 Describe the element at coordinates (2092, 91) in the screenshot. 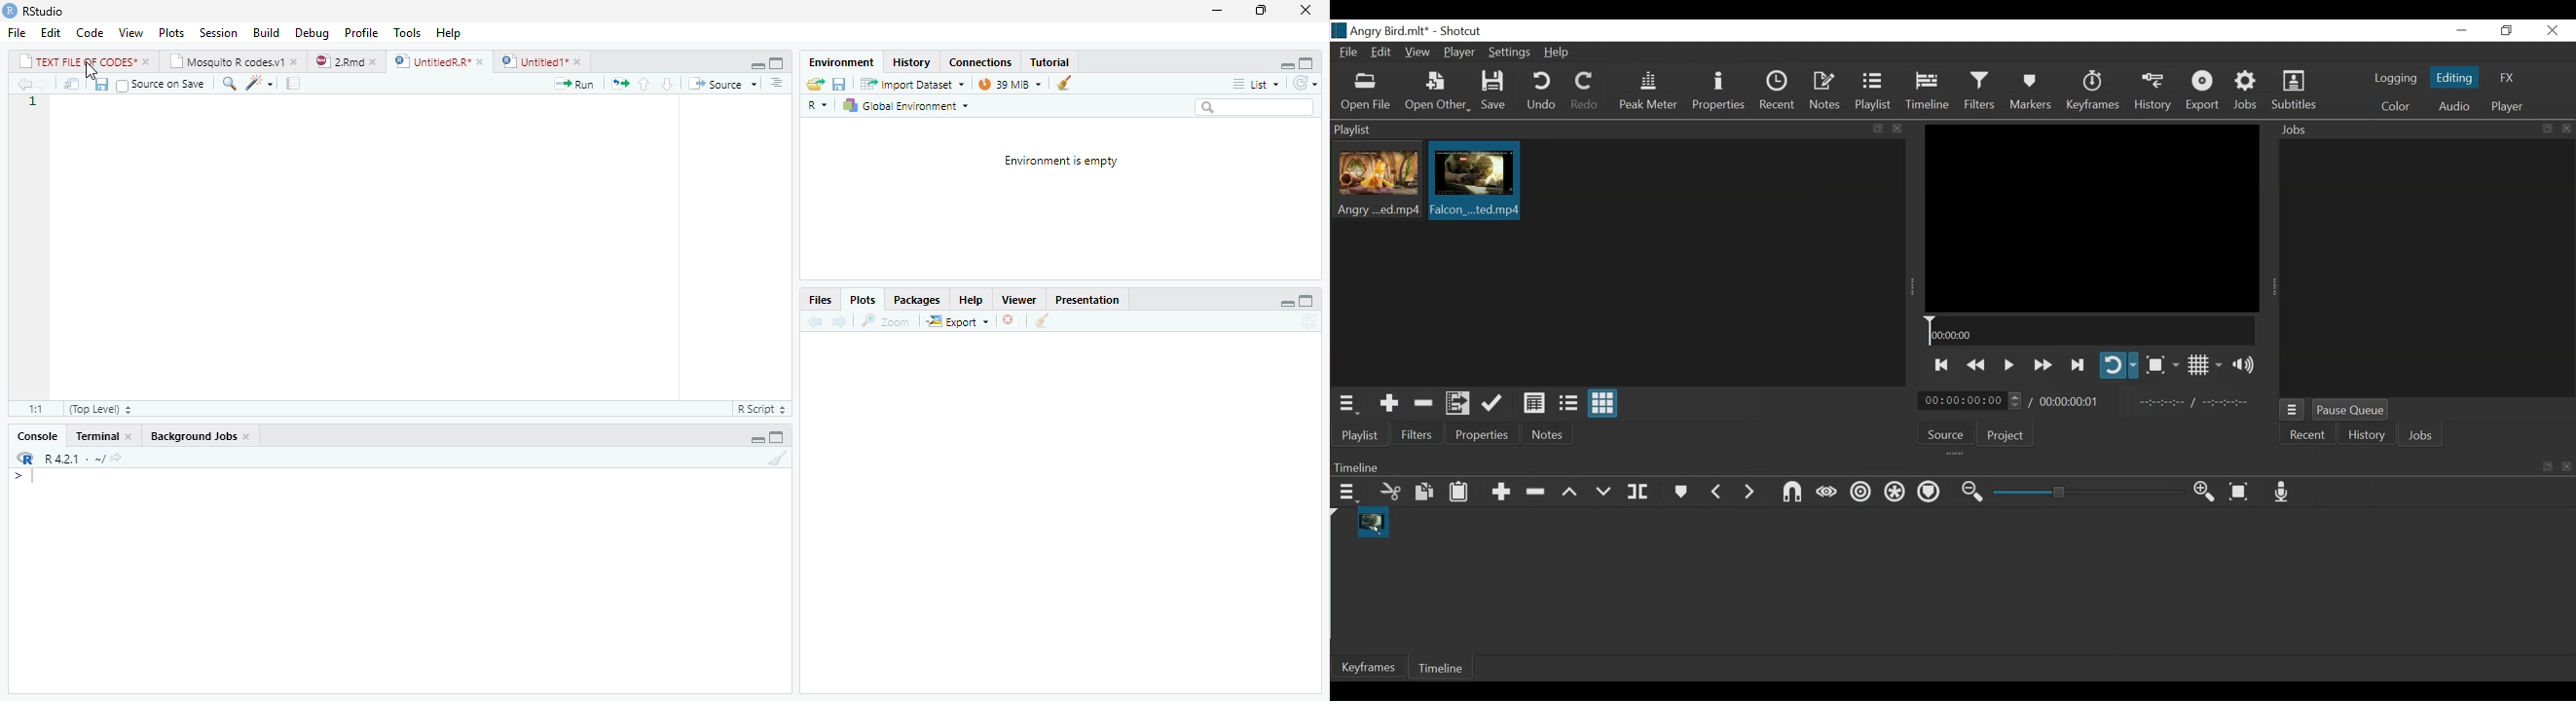

I see `Keyframes` at that location.